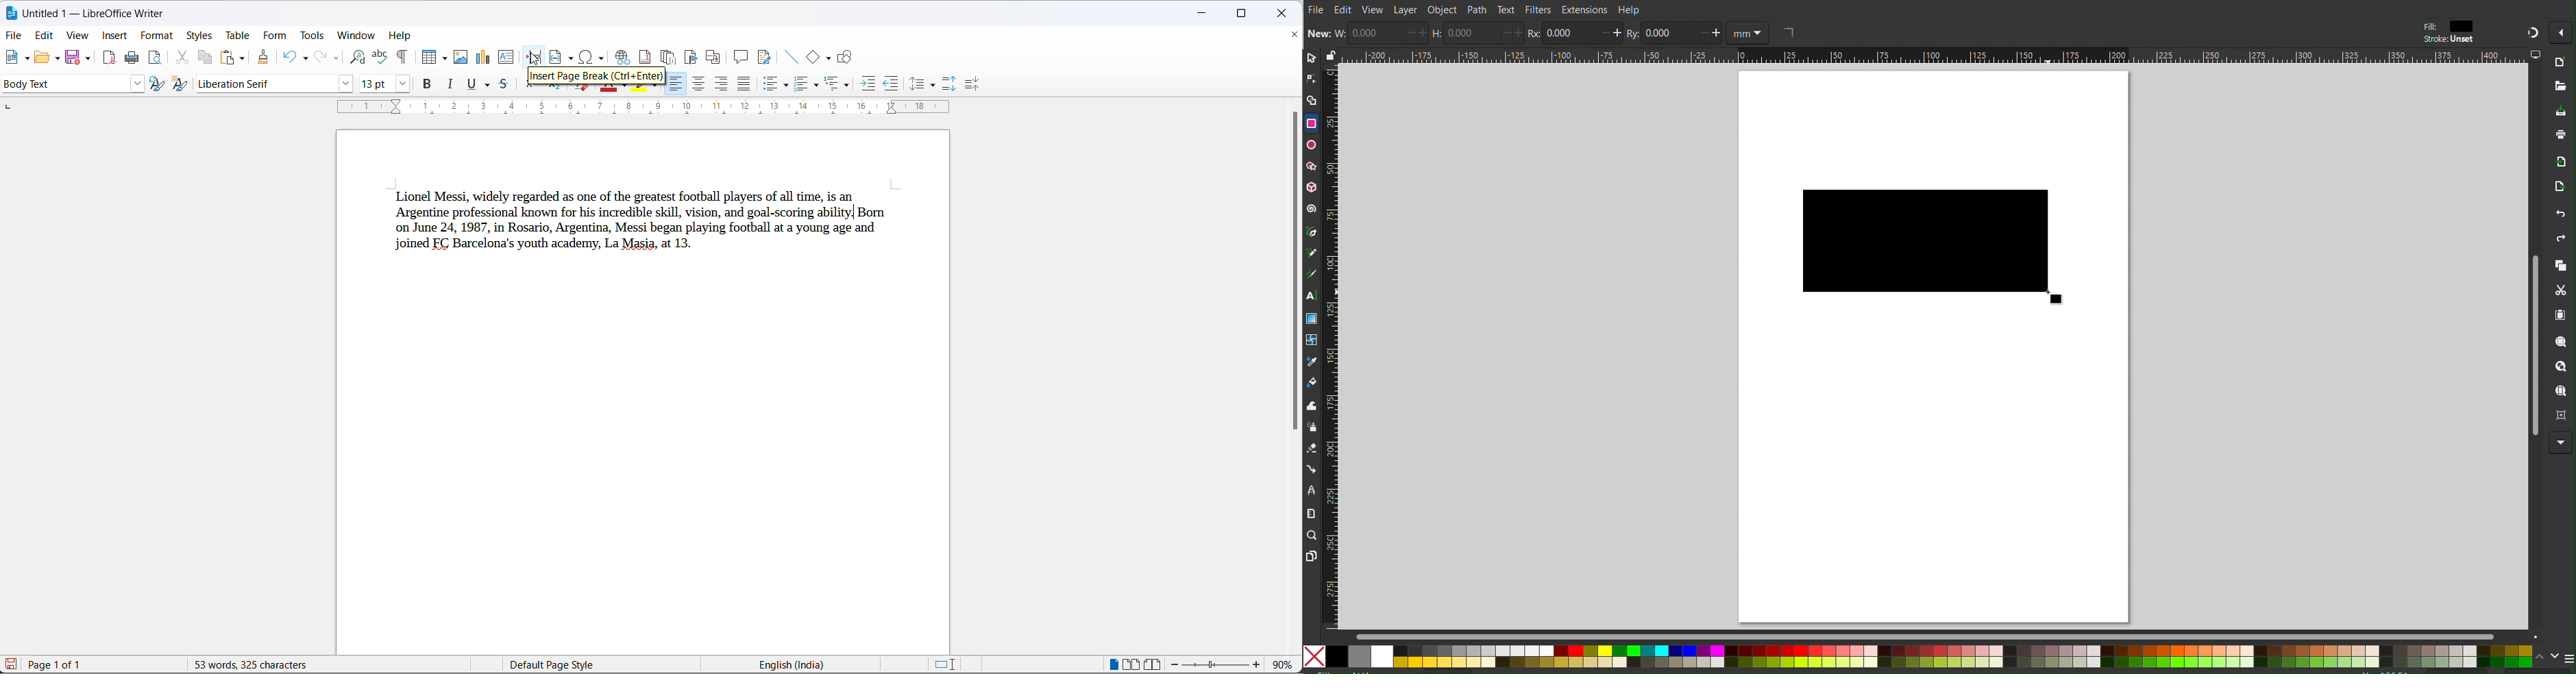  I want to click on decrease indent, so click(890, 84).